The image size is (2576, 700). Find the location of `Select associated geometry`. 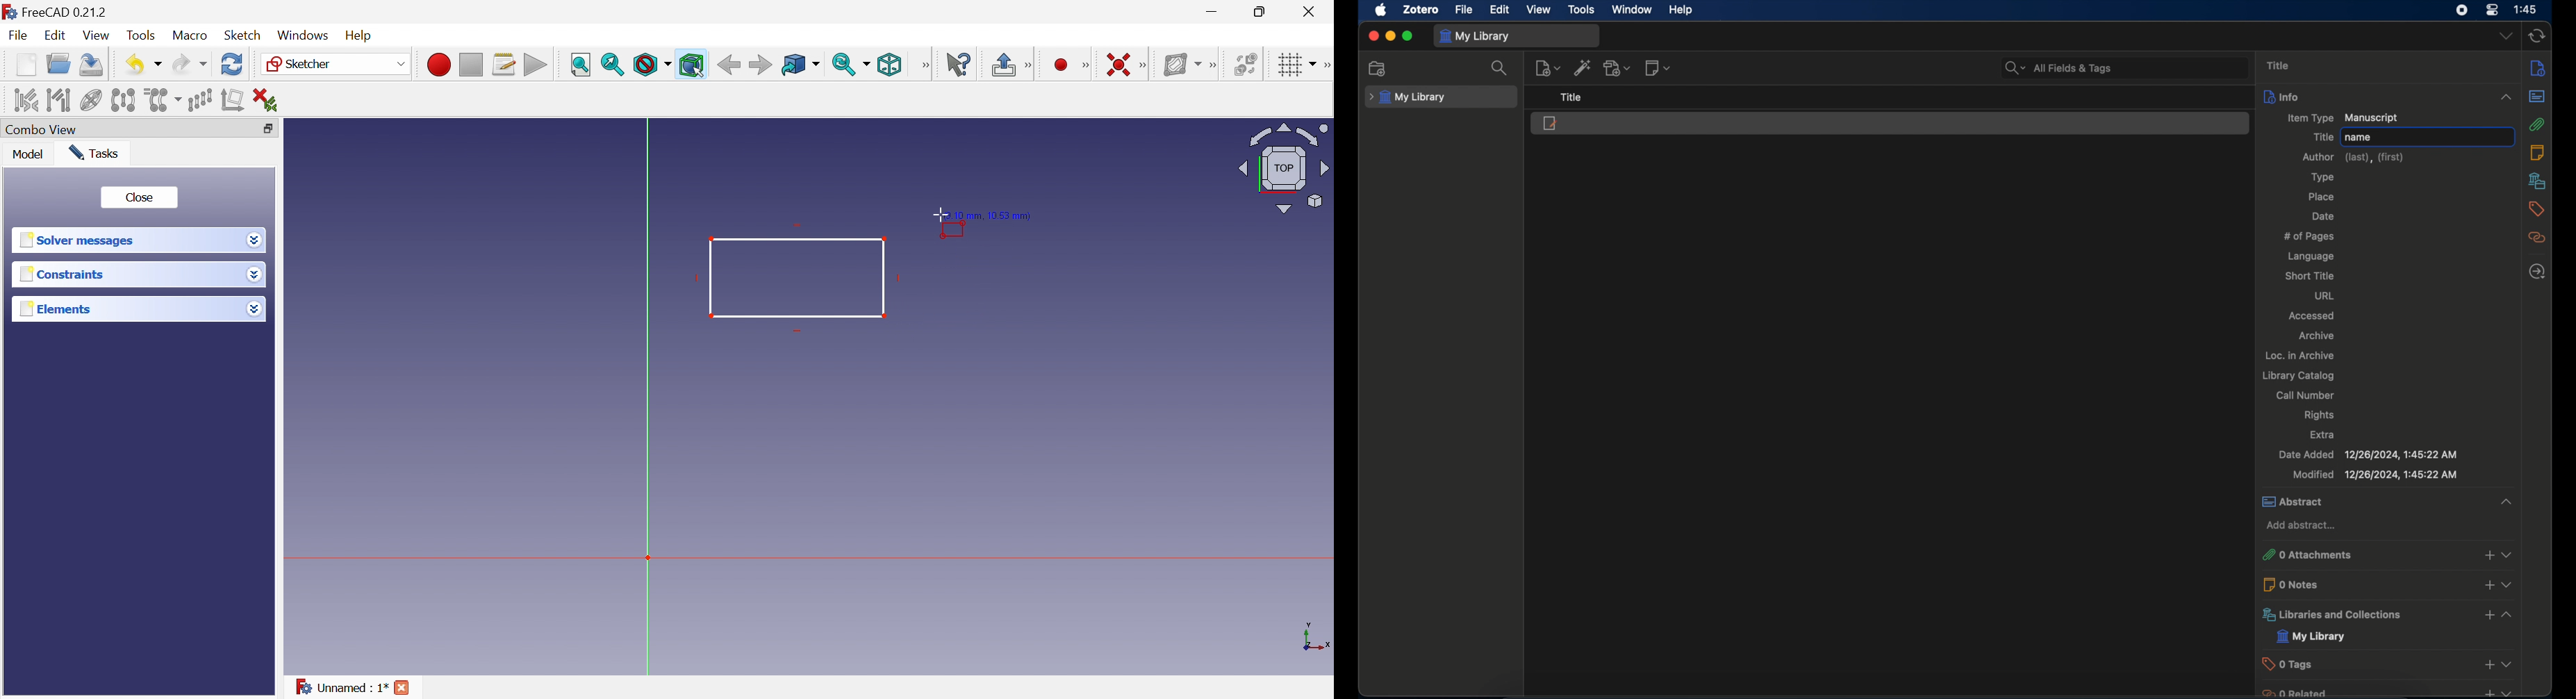

Select associated geometry is located at coordinates (59, 99).